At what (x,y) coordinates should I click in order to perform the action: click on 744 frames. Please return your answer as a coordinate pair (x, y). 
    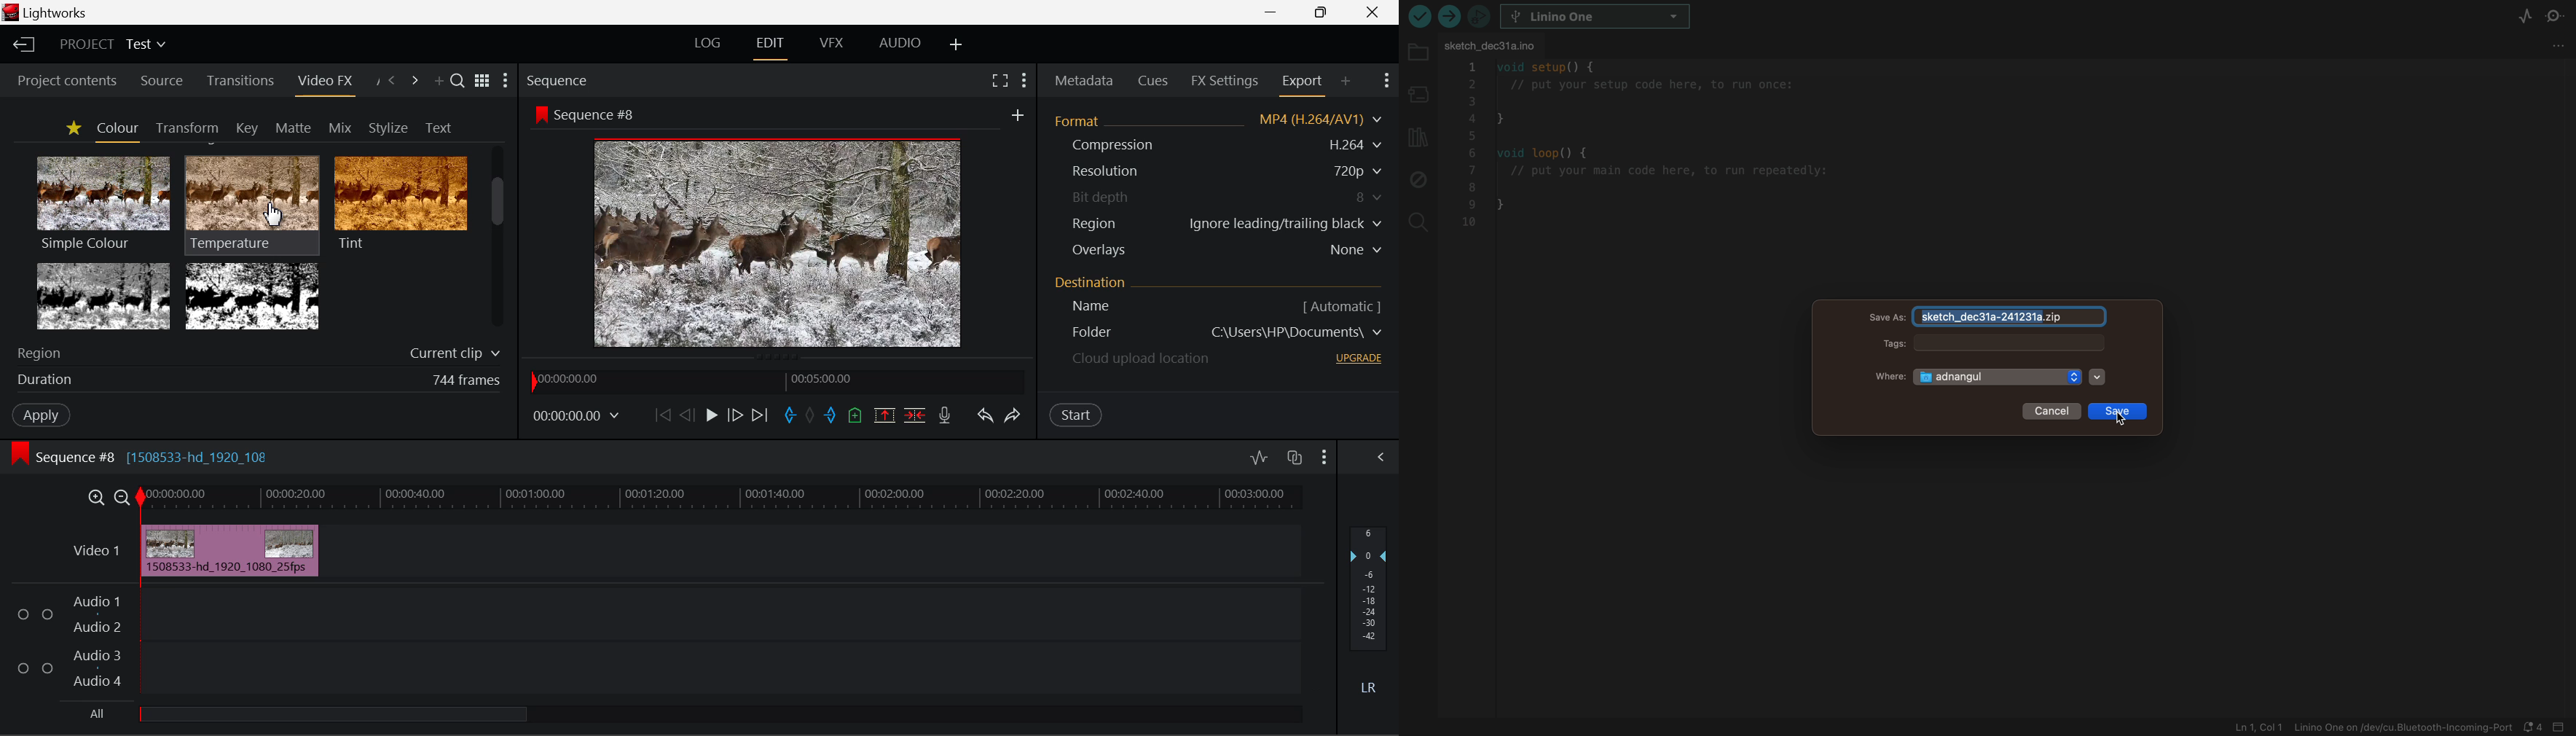
    Looking at the image, I should click on (466, 380).